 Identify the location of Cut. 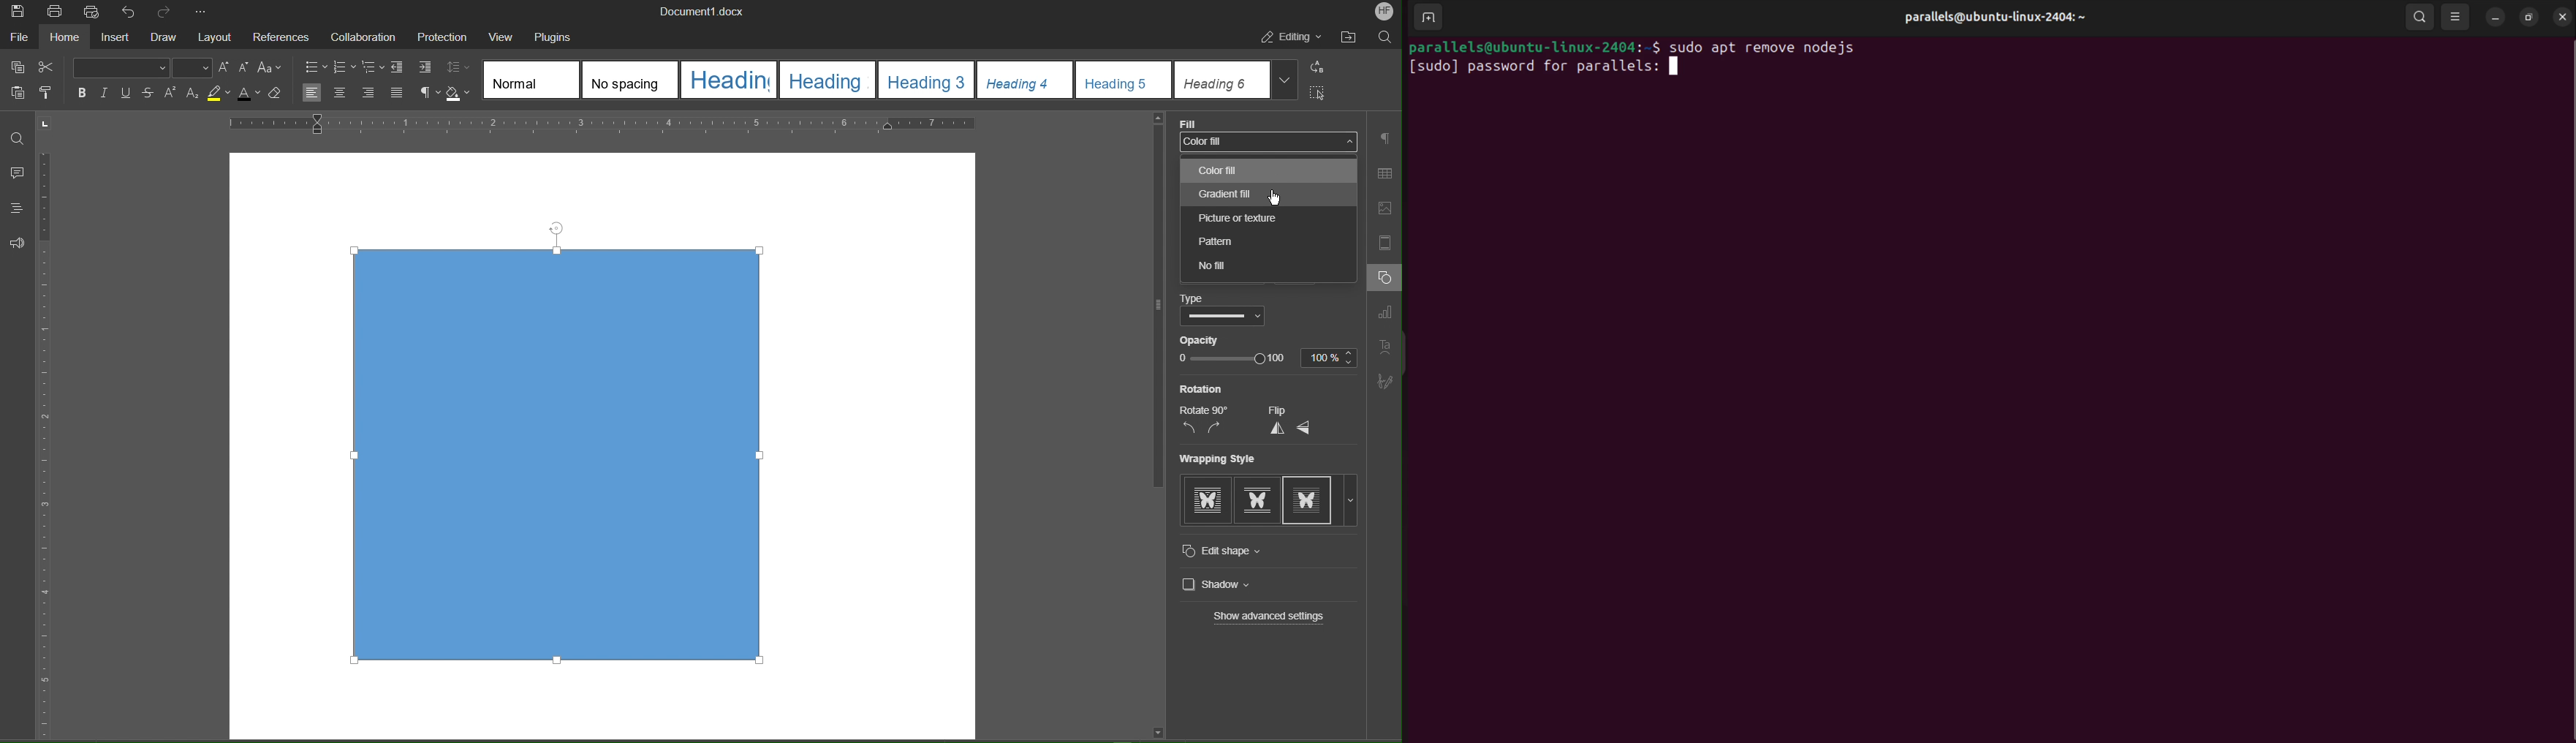
(50, 68).